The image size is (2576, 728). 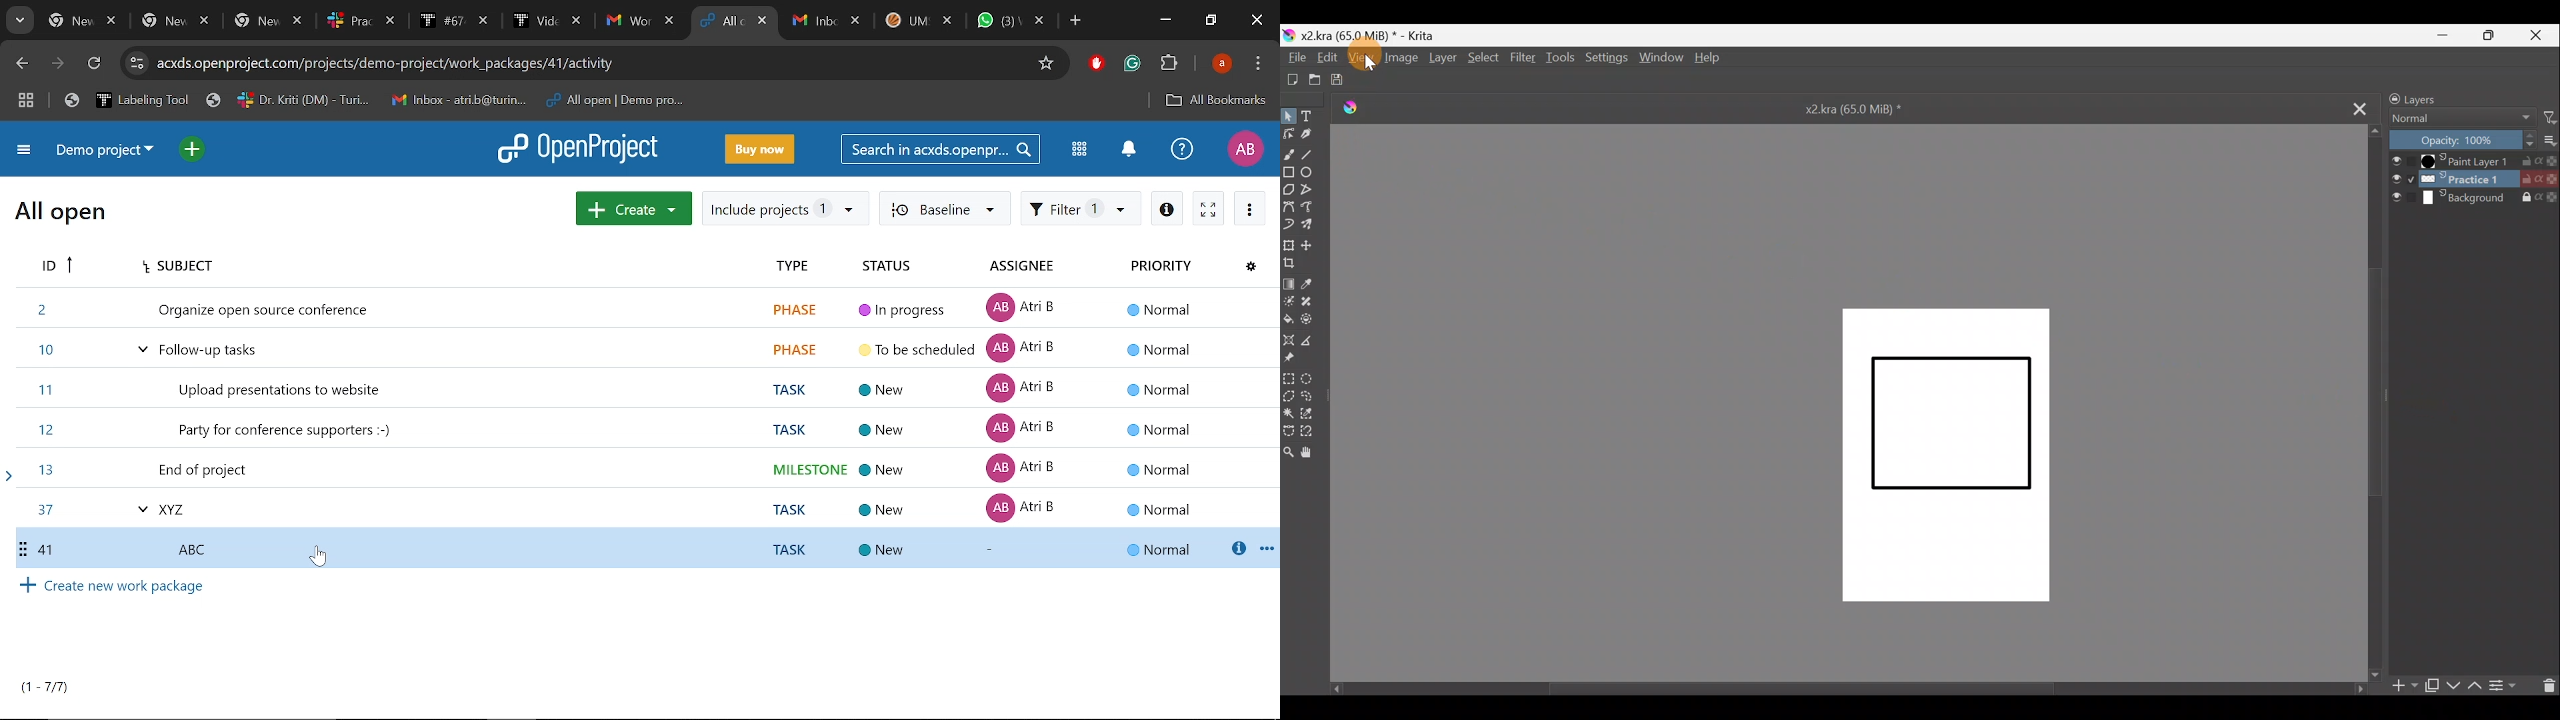 I want to click on Profile, so click(x=1244, y=148).